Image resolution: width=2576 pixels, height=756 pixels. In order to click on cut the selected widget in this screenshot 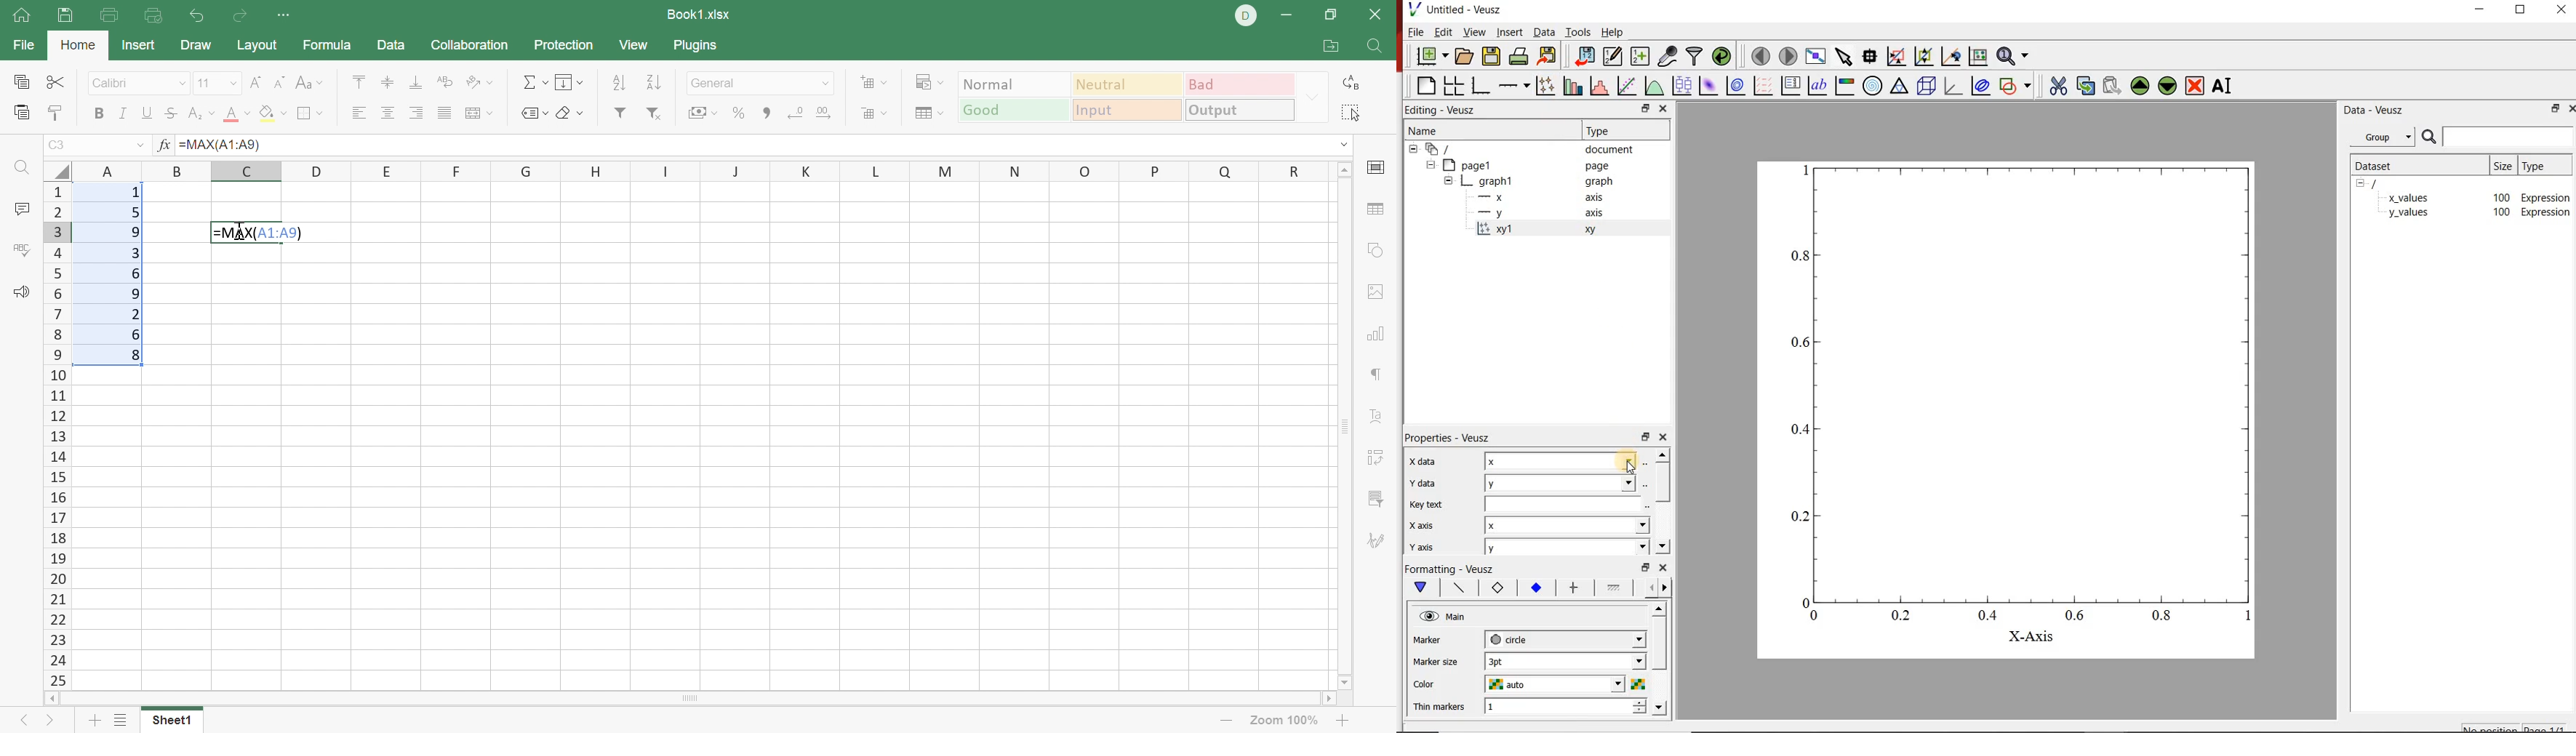, I will do `click(2059, 87)`.